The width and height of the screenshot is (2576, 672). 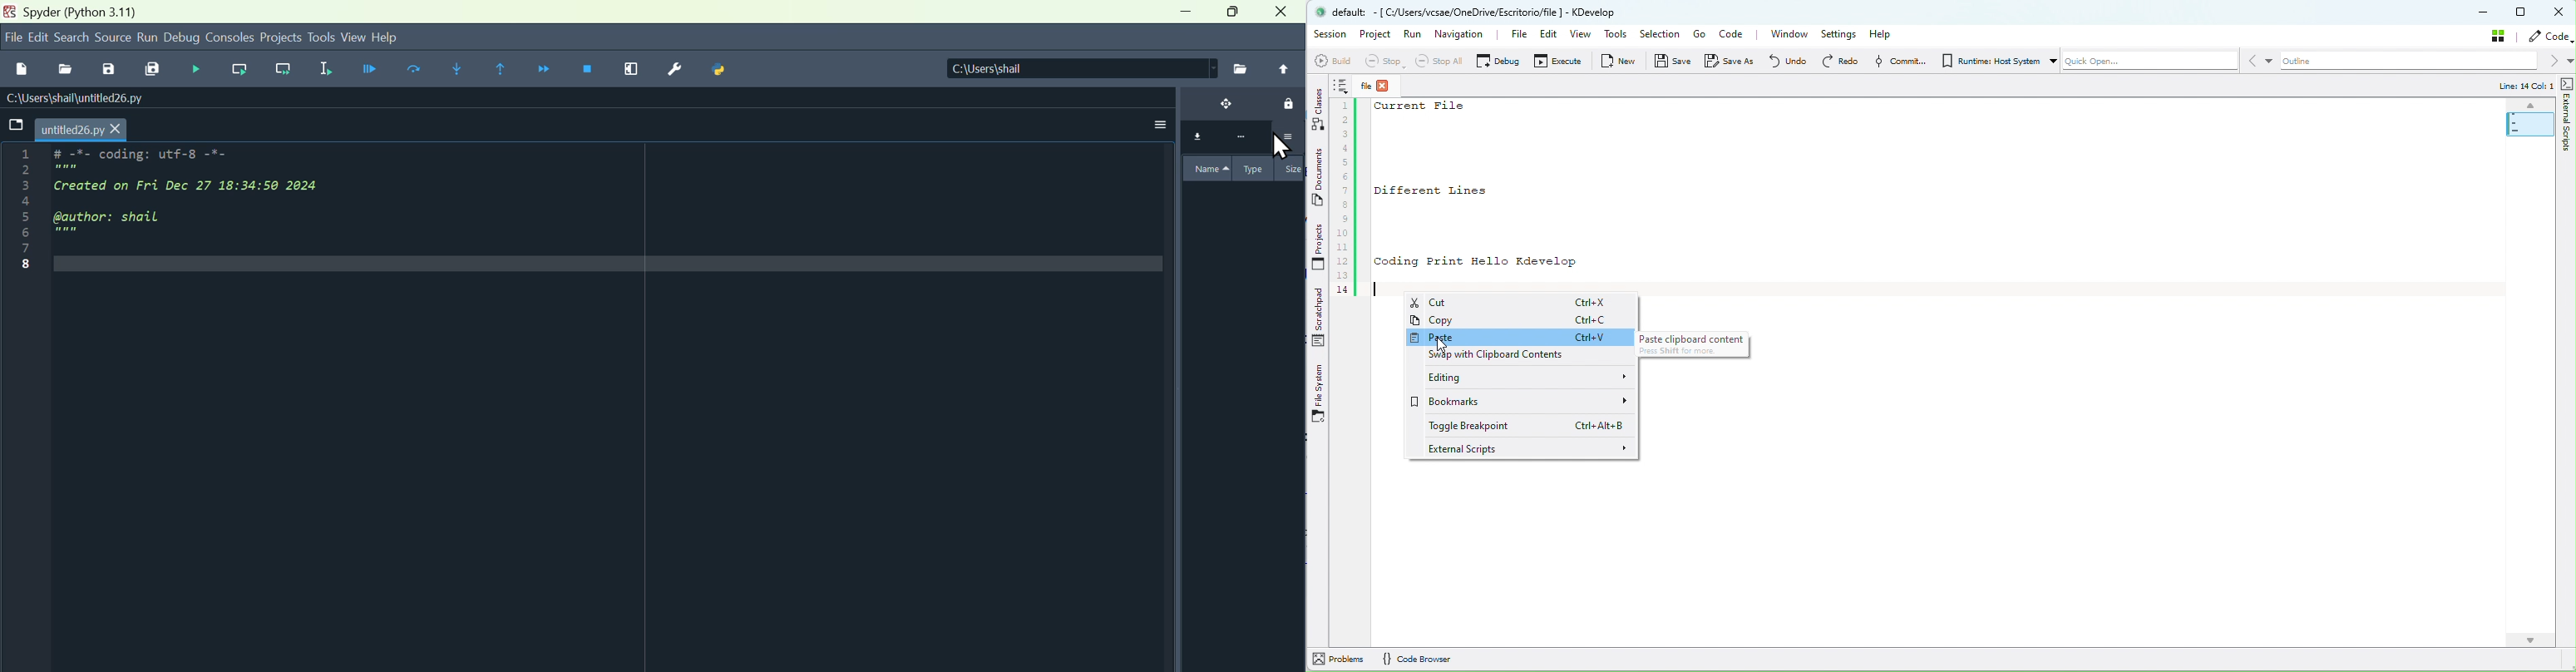 I want to click on maximise current window, so click(x=630, y=71).